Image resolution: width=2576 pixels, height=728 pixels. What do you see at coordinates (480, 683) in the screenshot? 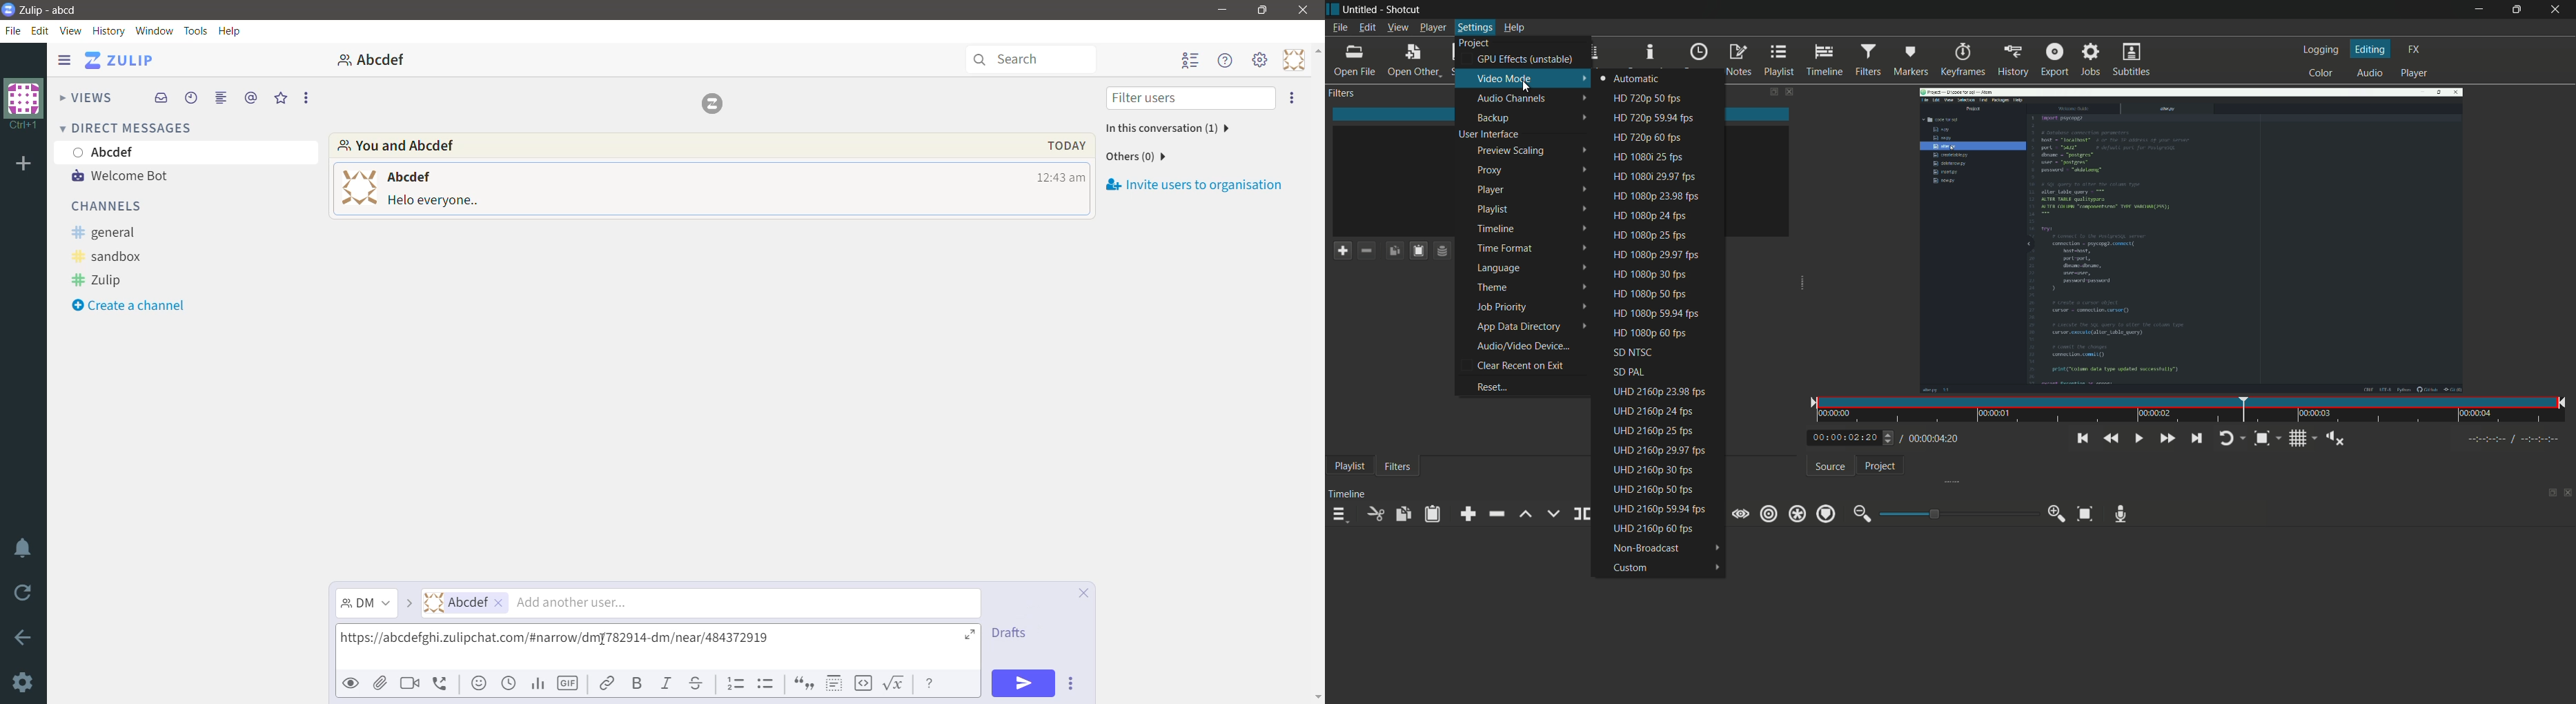
I see `Add emoji` at bounding box center [480, 683].